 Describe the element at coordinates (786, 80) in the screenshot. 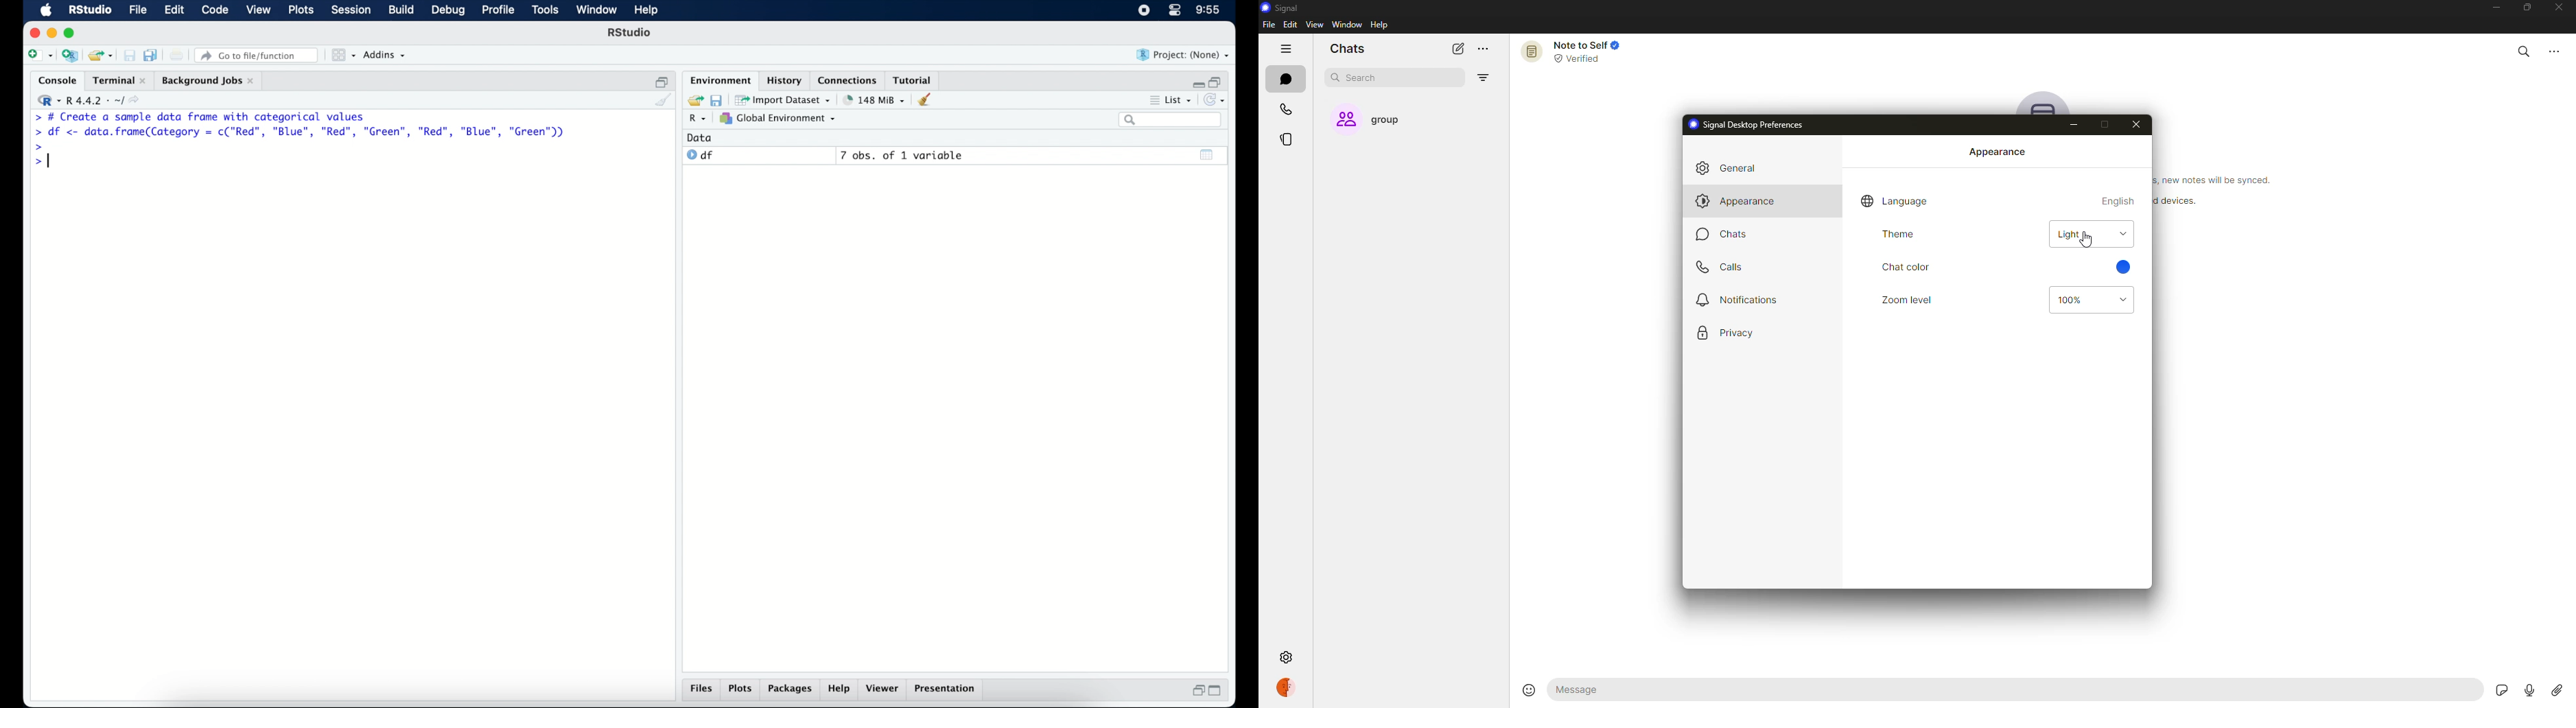

I see `history` at that location.